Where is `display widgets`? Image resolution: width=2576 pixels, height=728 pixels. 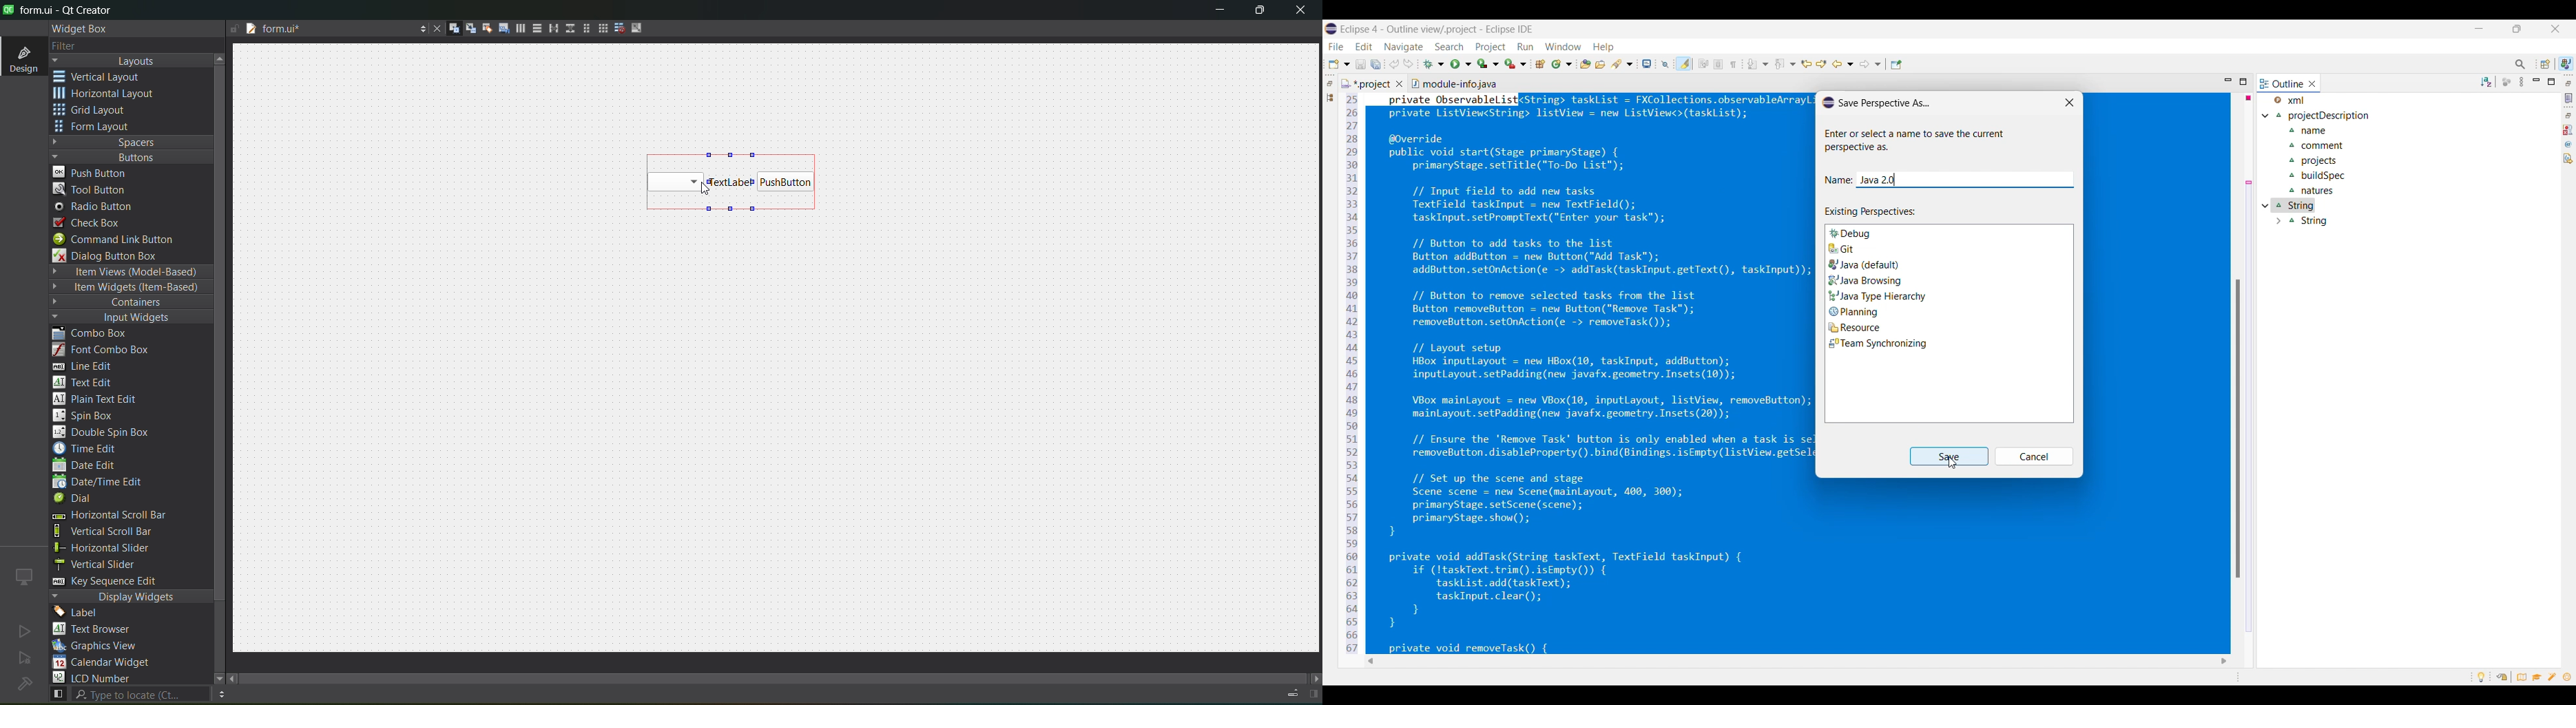 display widgets is located at coordinates (132, 597).